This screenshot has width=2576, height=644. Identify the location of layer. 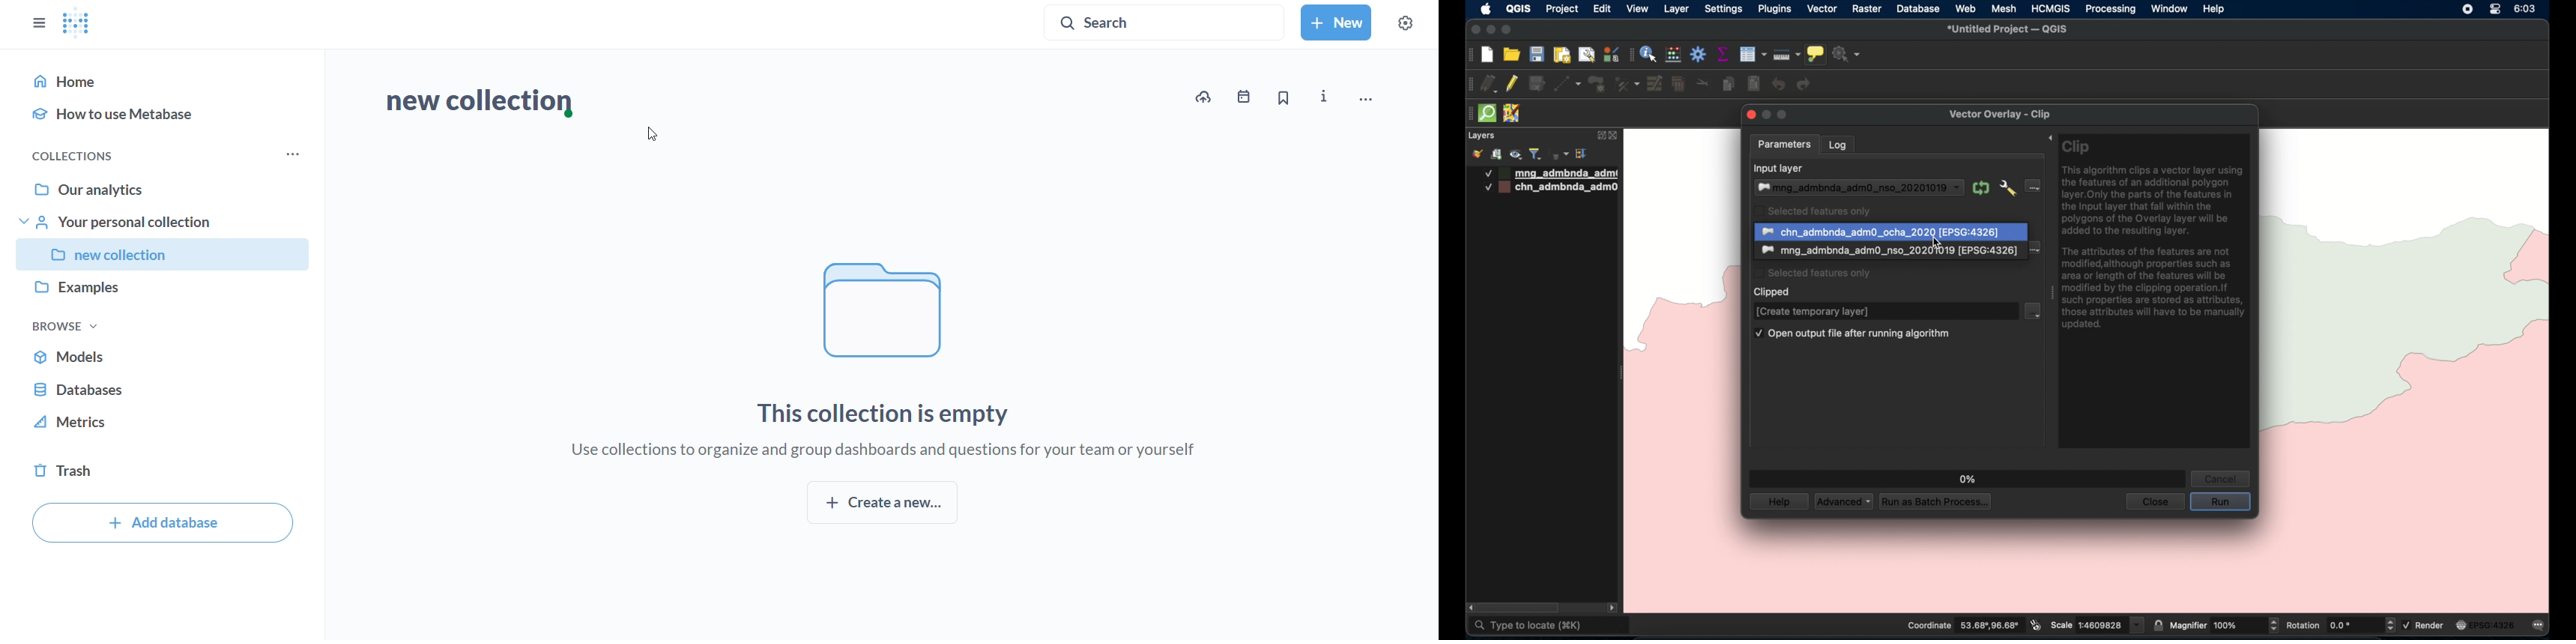
(1676, 10).